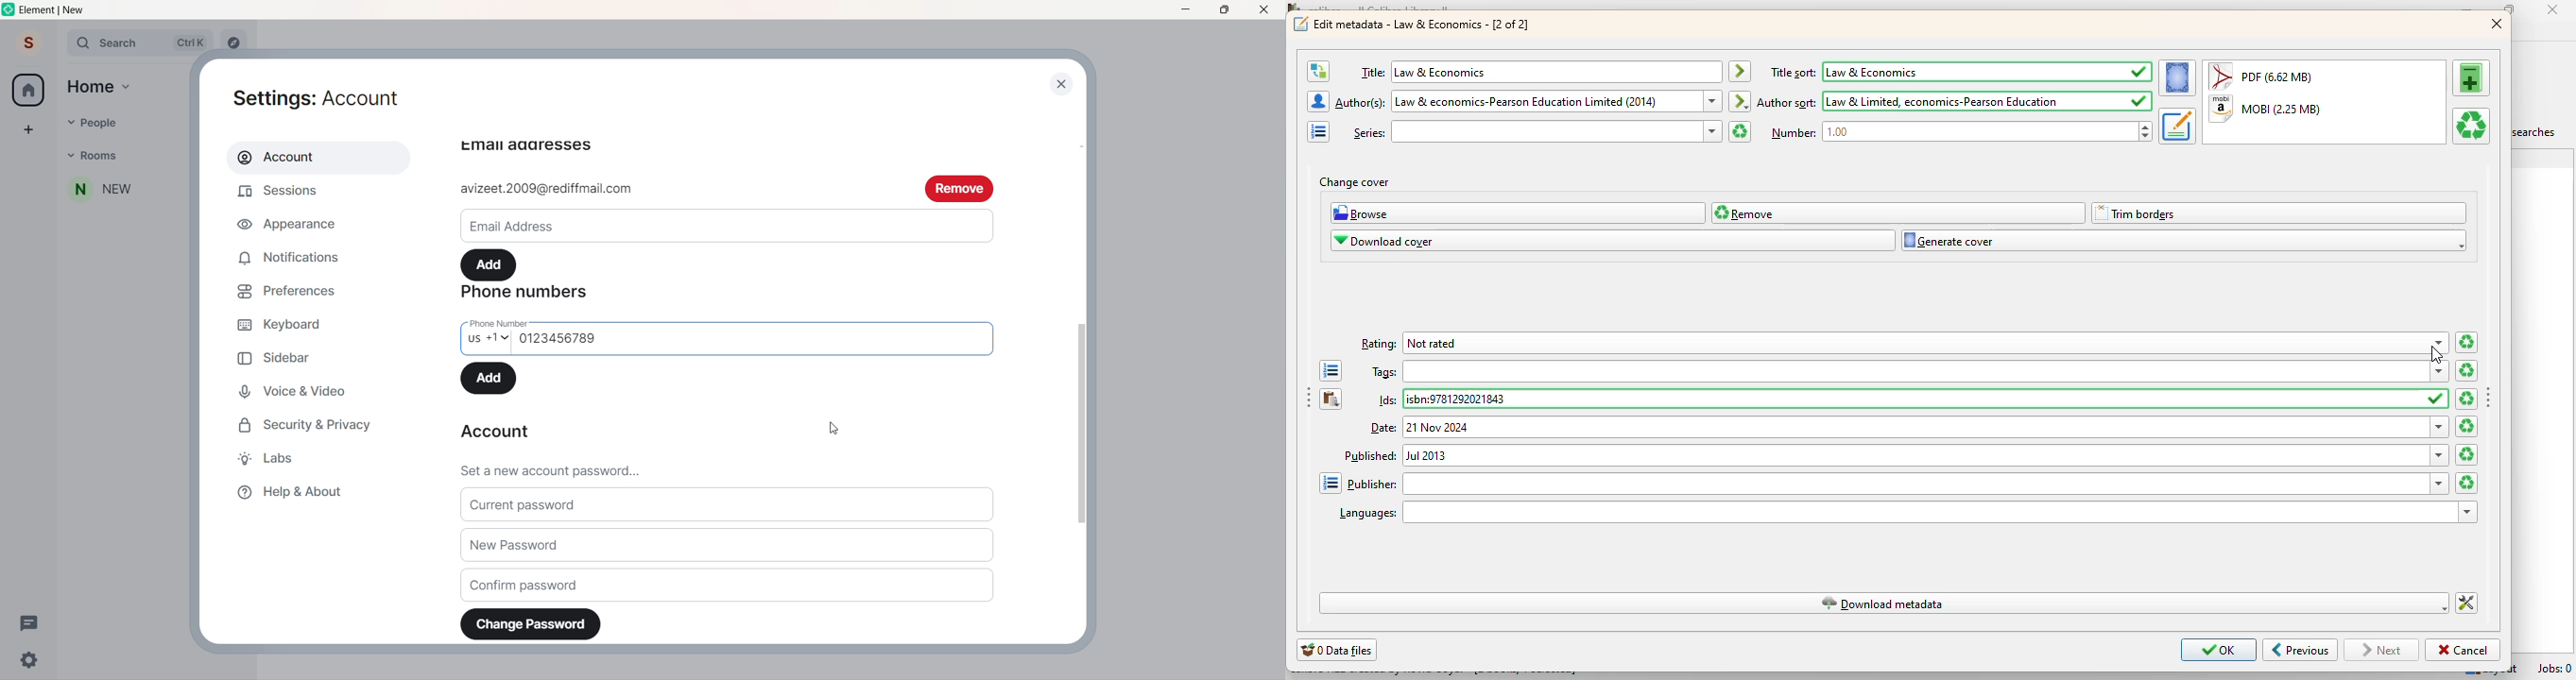 Image resolution: width=2576 pixels, height=700 pixels. I want to click on author(s): law & economics- Pearson education limited (2024), so click(1527, 101).